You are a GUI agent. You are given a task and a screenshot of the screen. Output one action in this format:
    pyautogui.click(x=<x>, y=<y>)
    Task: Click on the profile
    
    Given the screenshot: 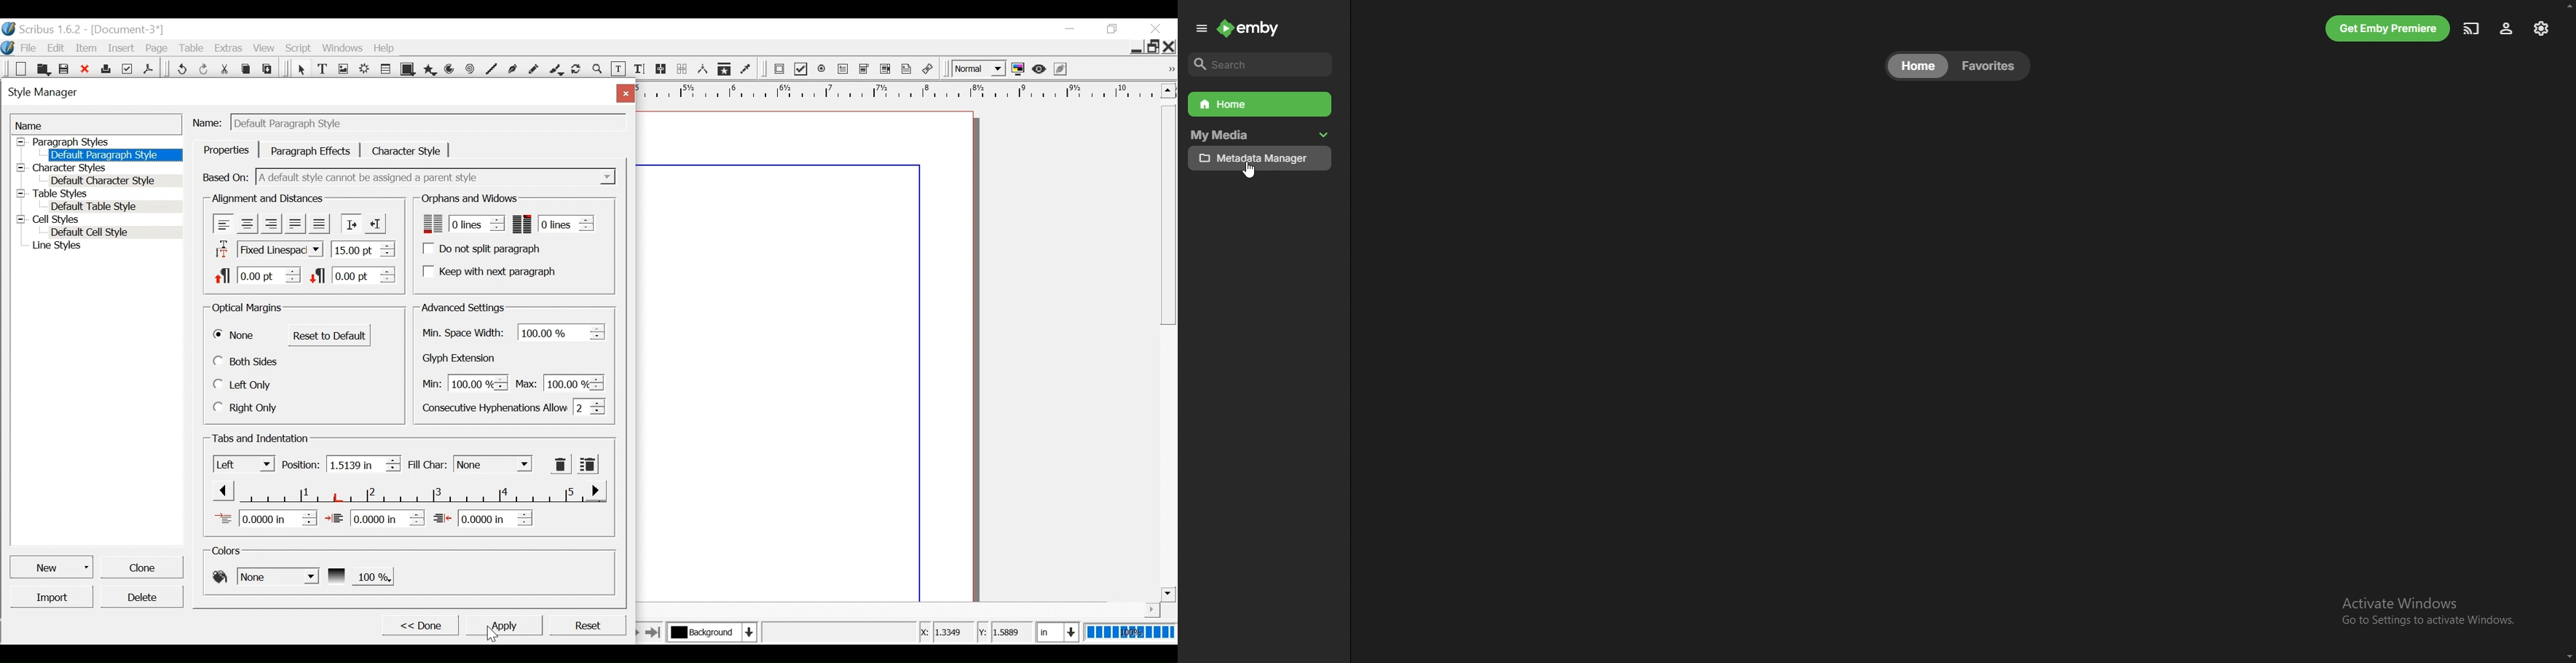 What is the action you would take?
    pyautogui.click(x=2506, y=29)
    